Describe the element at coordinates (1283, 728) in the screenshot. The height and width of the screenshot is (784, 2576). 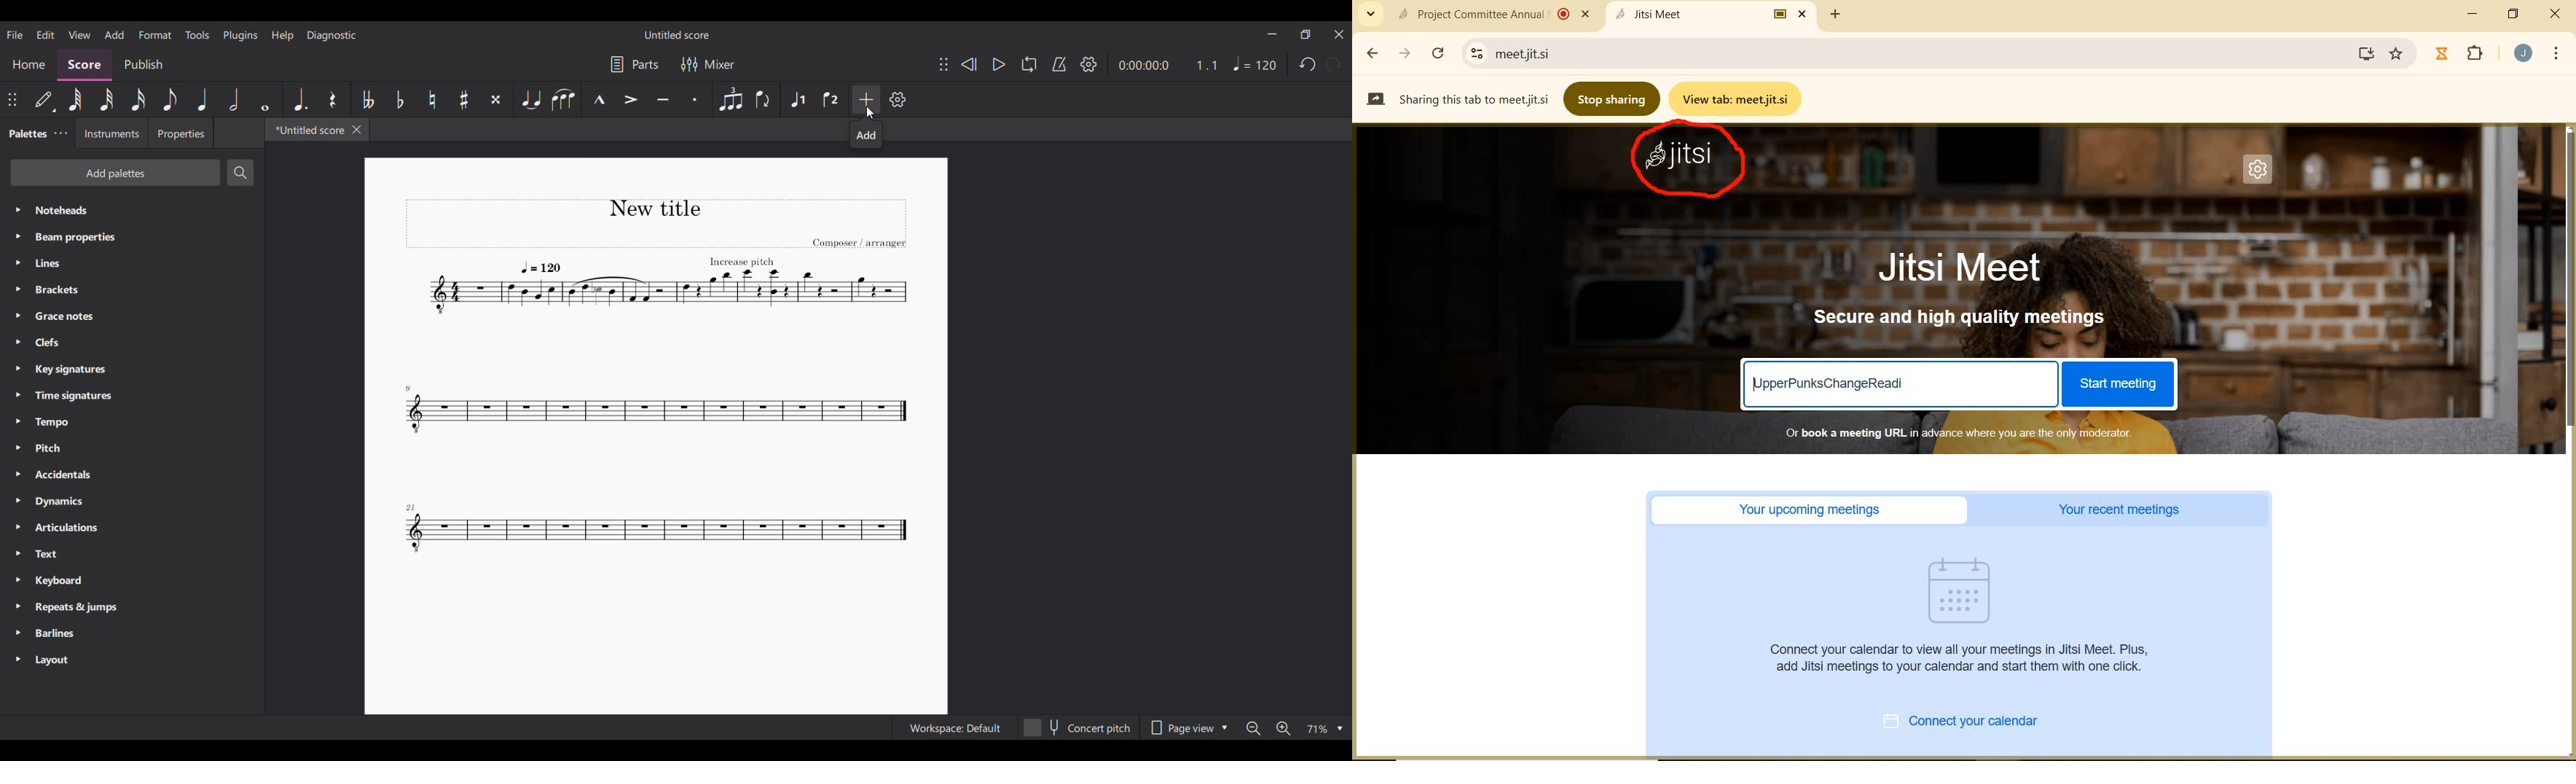
I see `Zoom in` at that location.